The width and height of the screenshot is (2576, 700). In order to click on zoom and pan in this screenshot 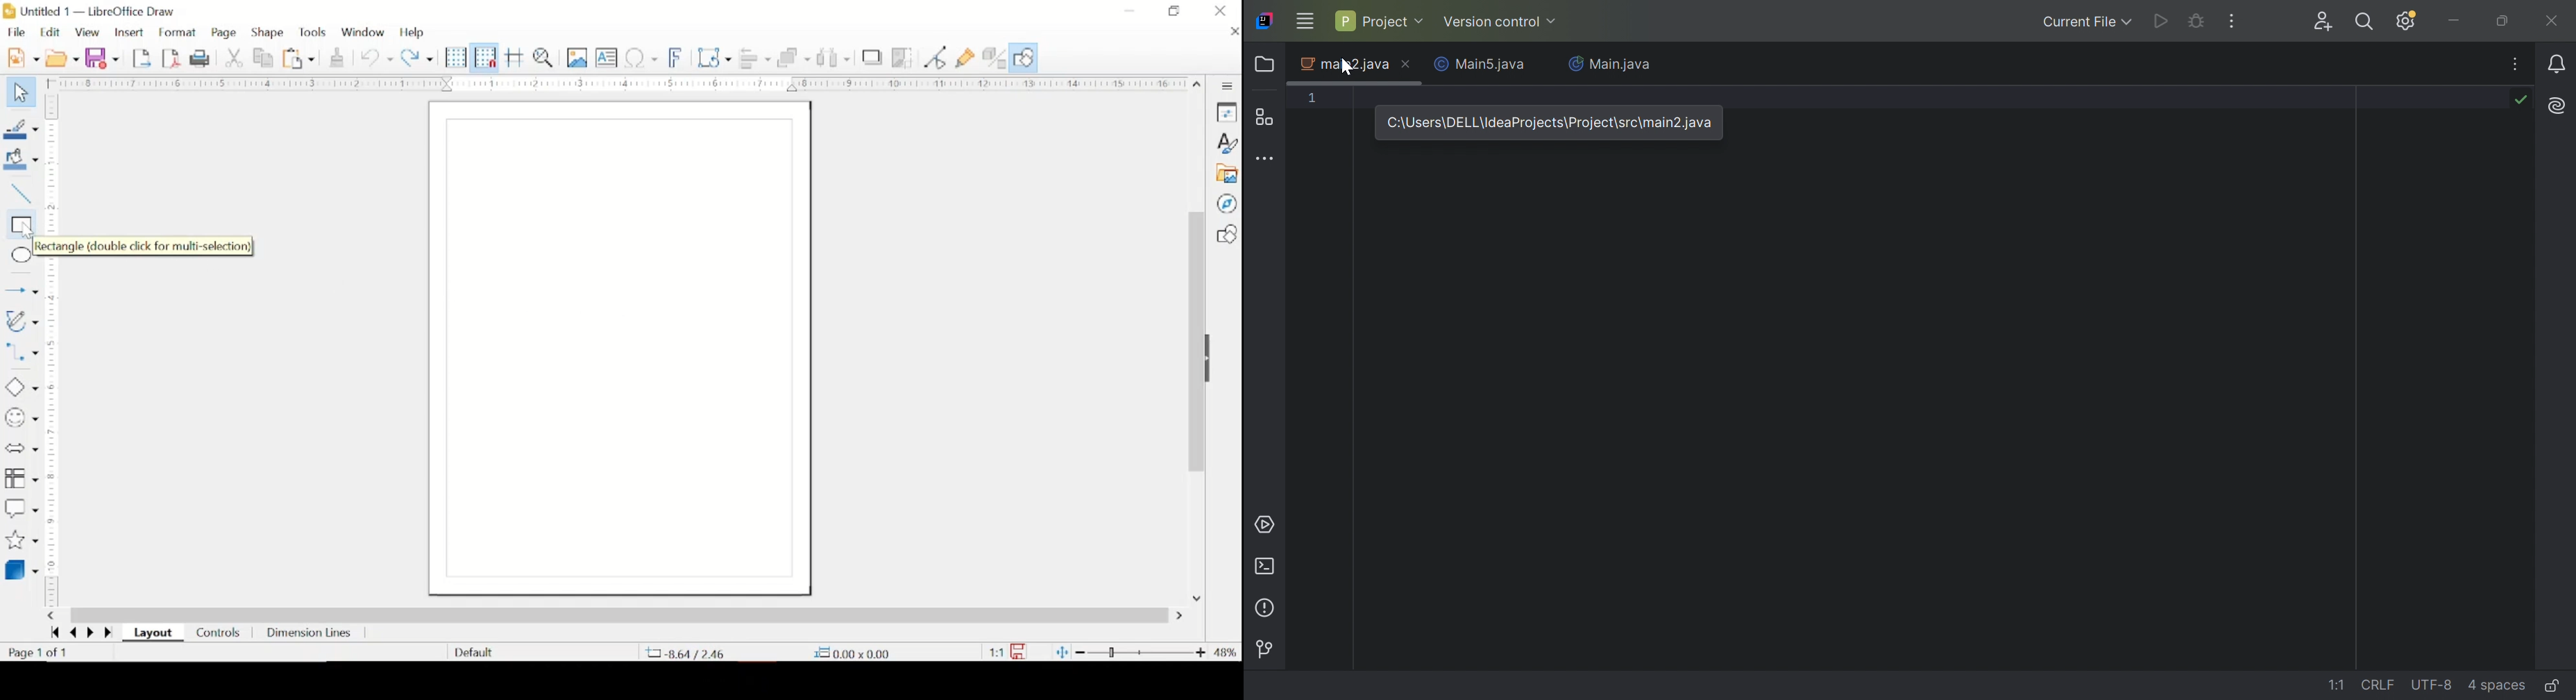, I will do `click(545, 57)`.